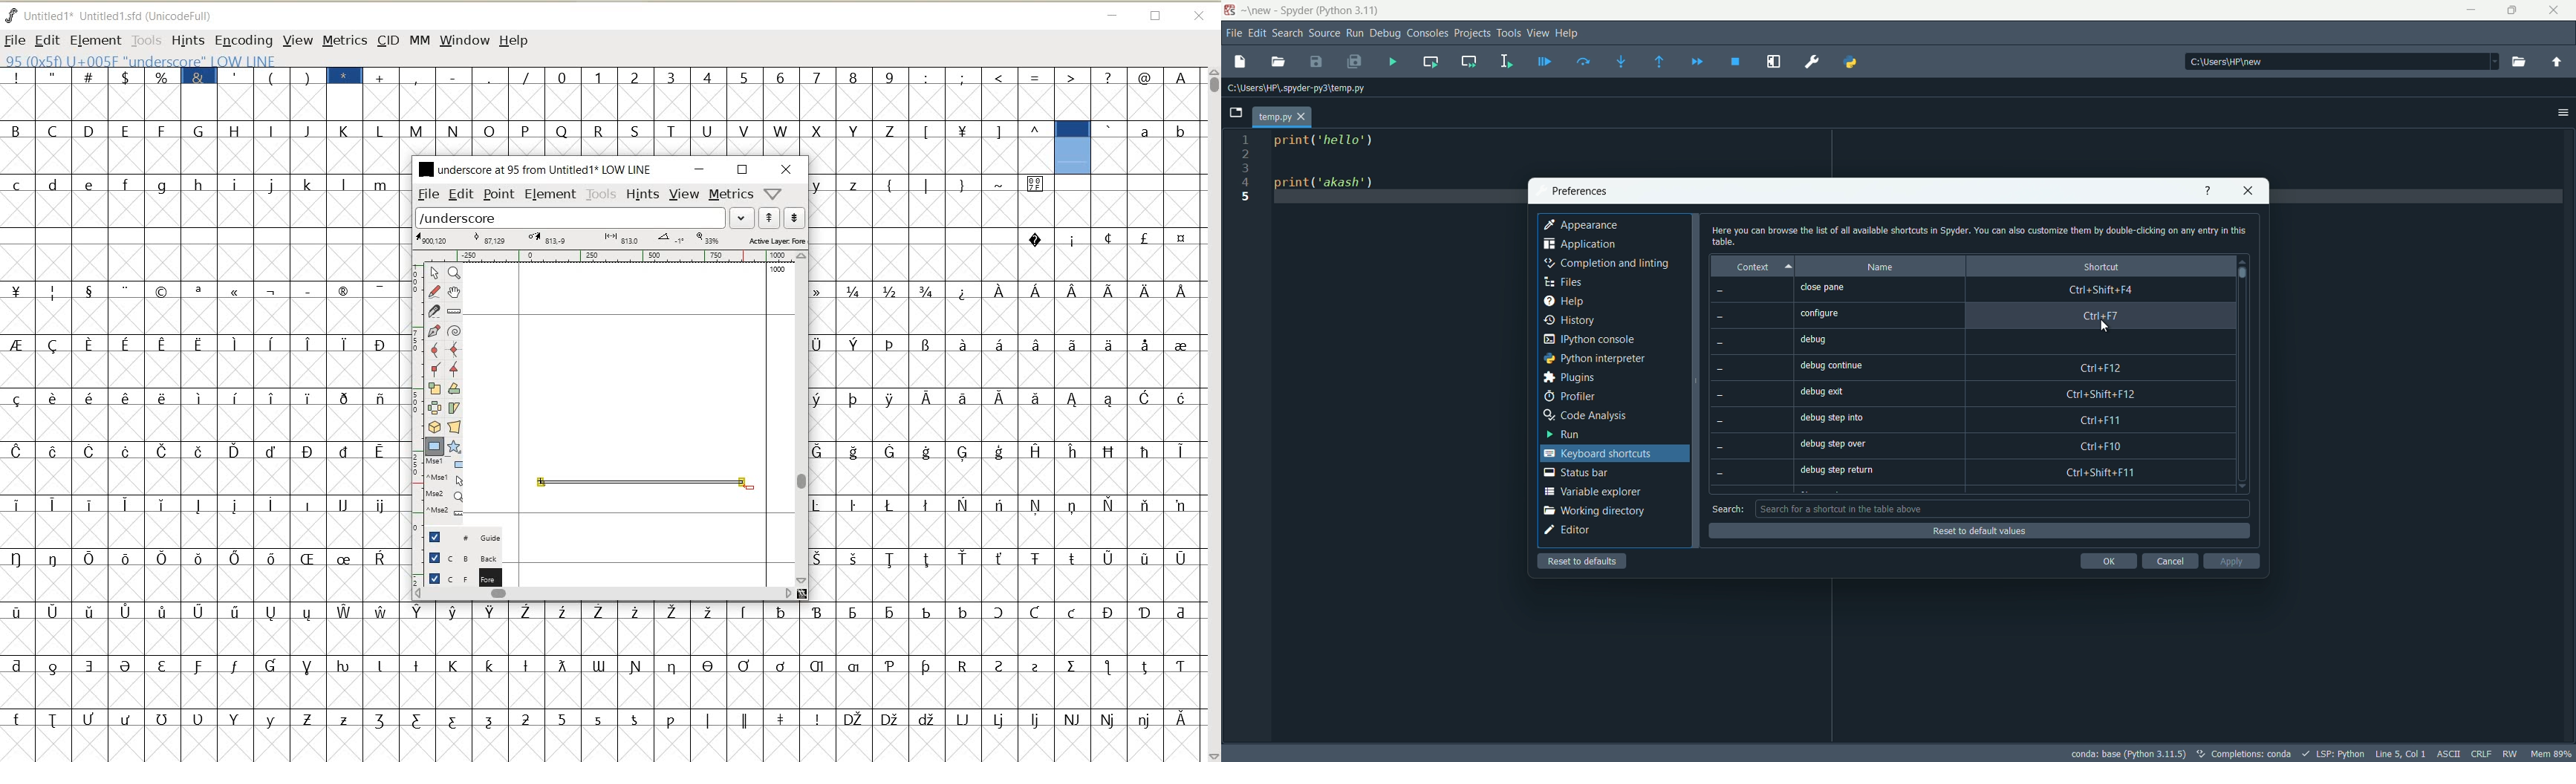  Describe the element at coordinates (434, 407) in the screenshot. I see `flip the selection` at that location.